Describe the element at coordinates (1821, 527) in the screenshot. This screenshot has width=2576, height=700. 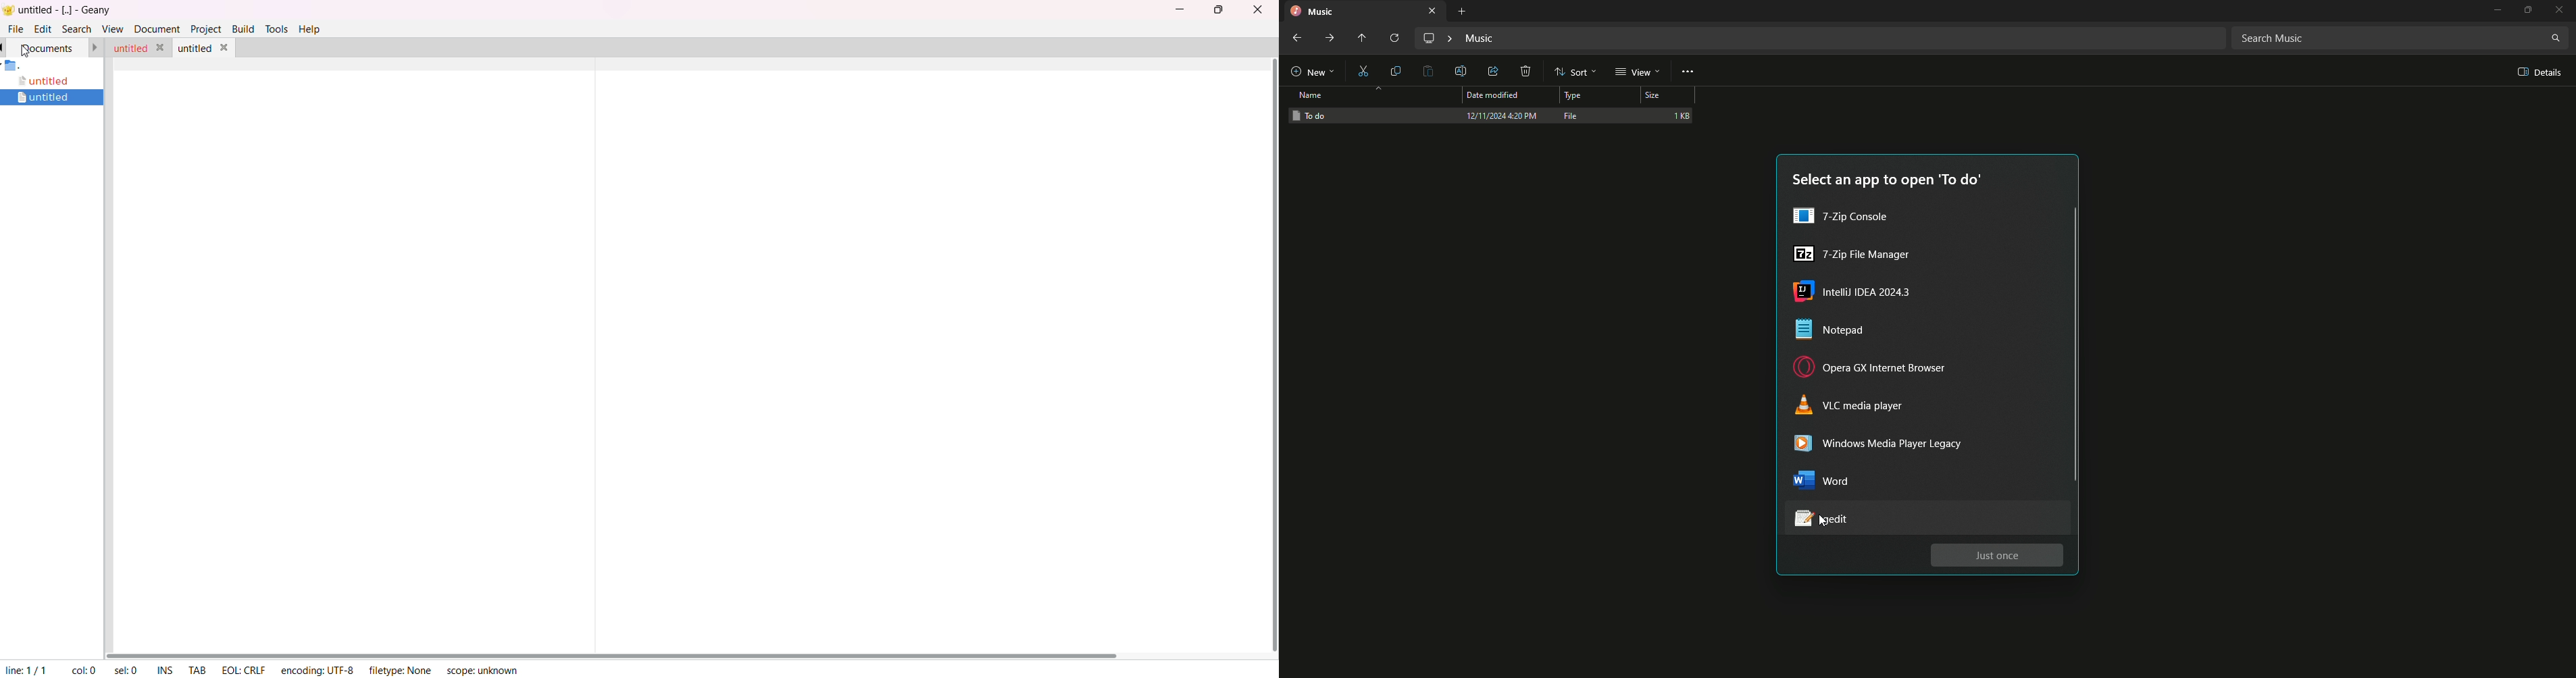
I see `cursor` at that location.